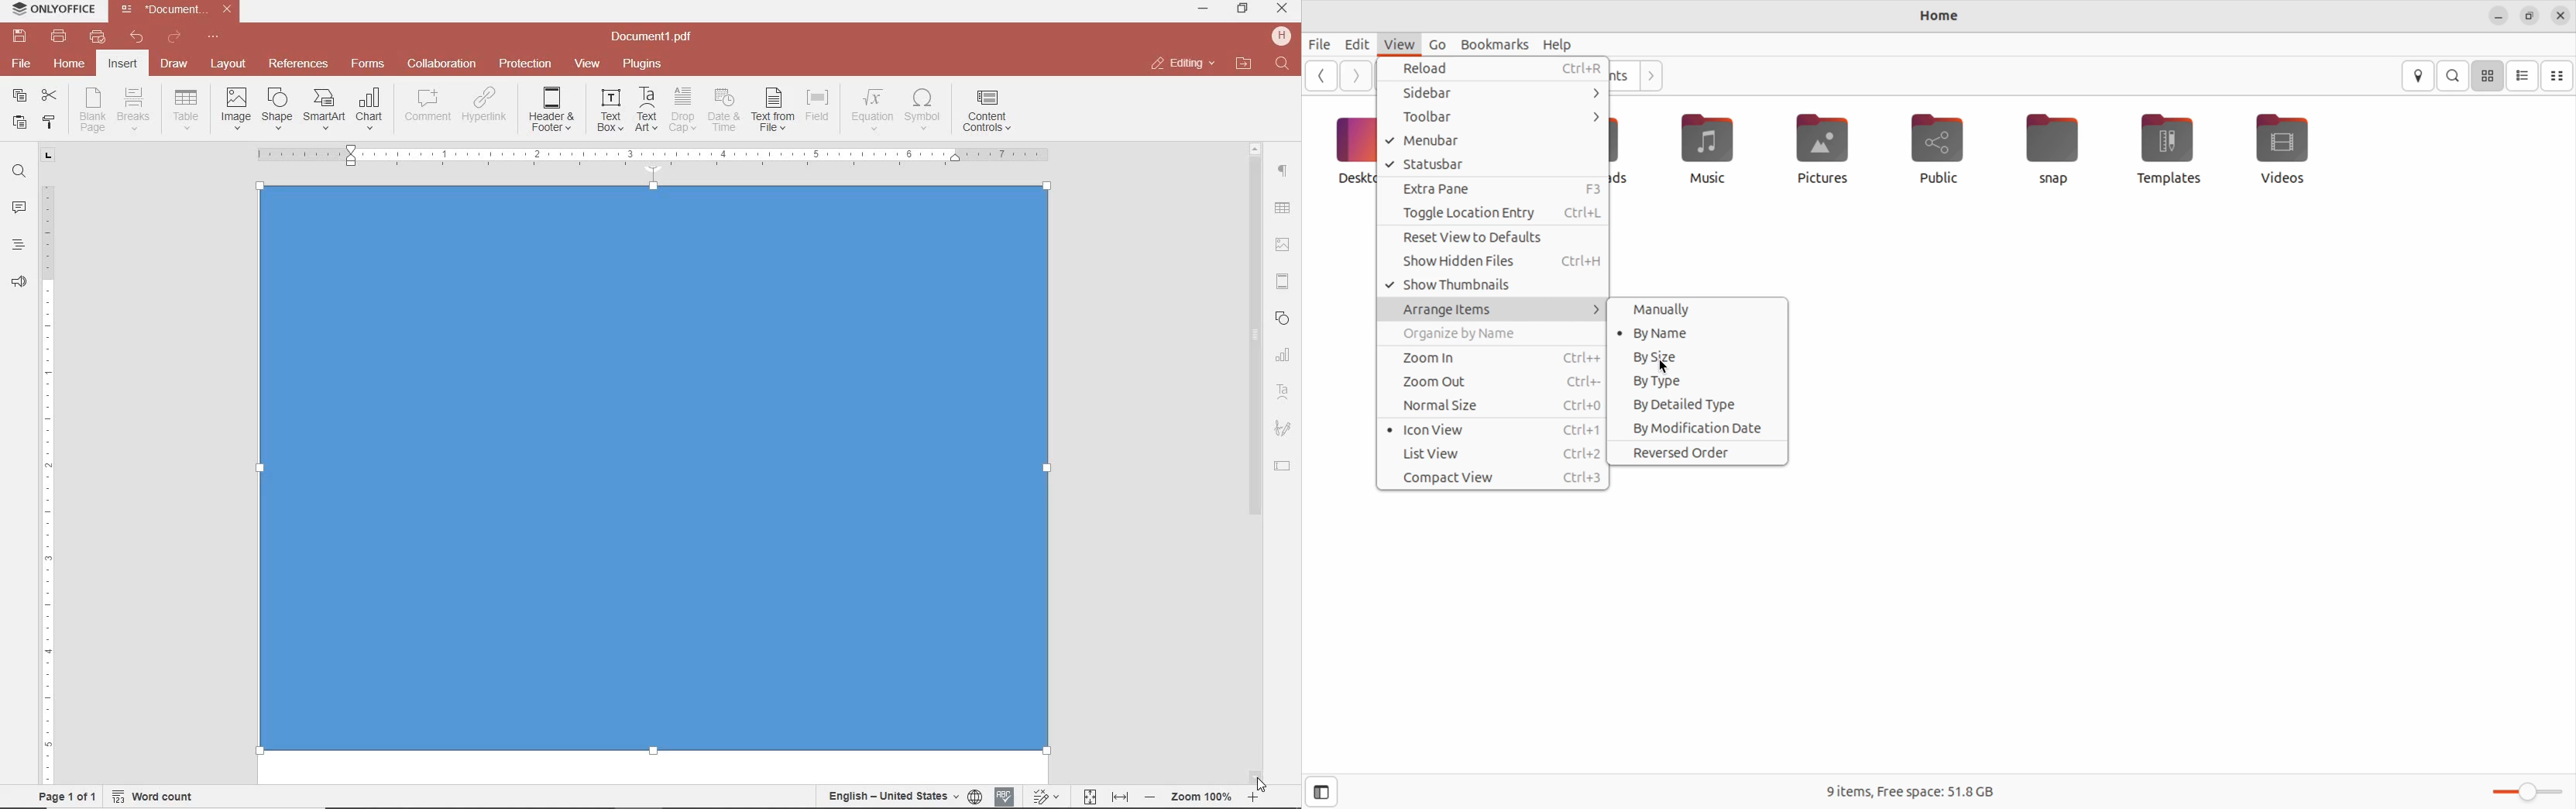 This screenshot has width=2576, height=812. What do you see at coordinates (1696, 428) in the screenshot?
I see `by modification date` at bounding box center [1696, 428].